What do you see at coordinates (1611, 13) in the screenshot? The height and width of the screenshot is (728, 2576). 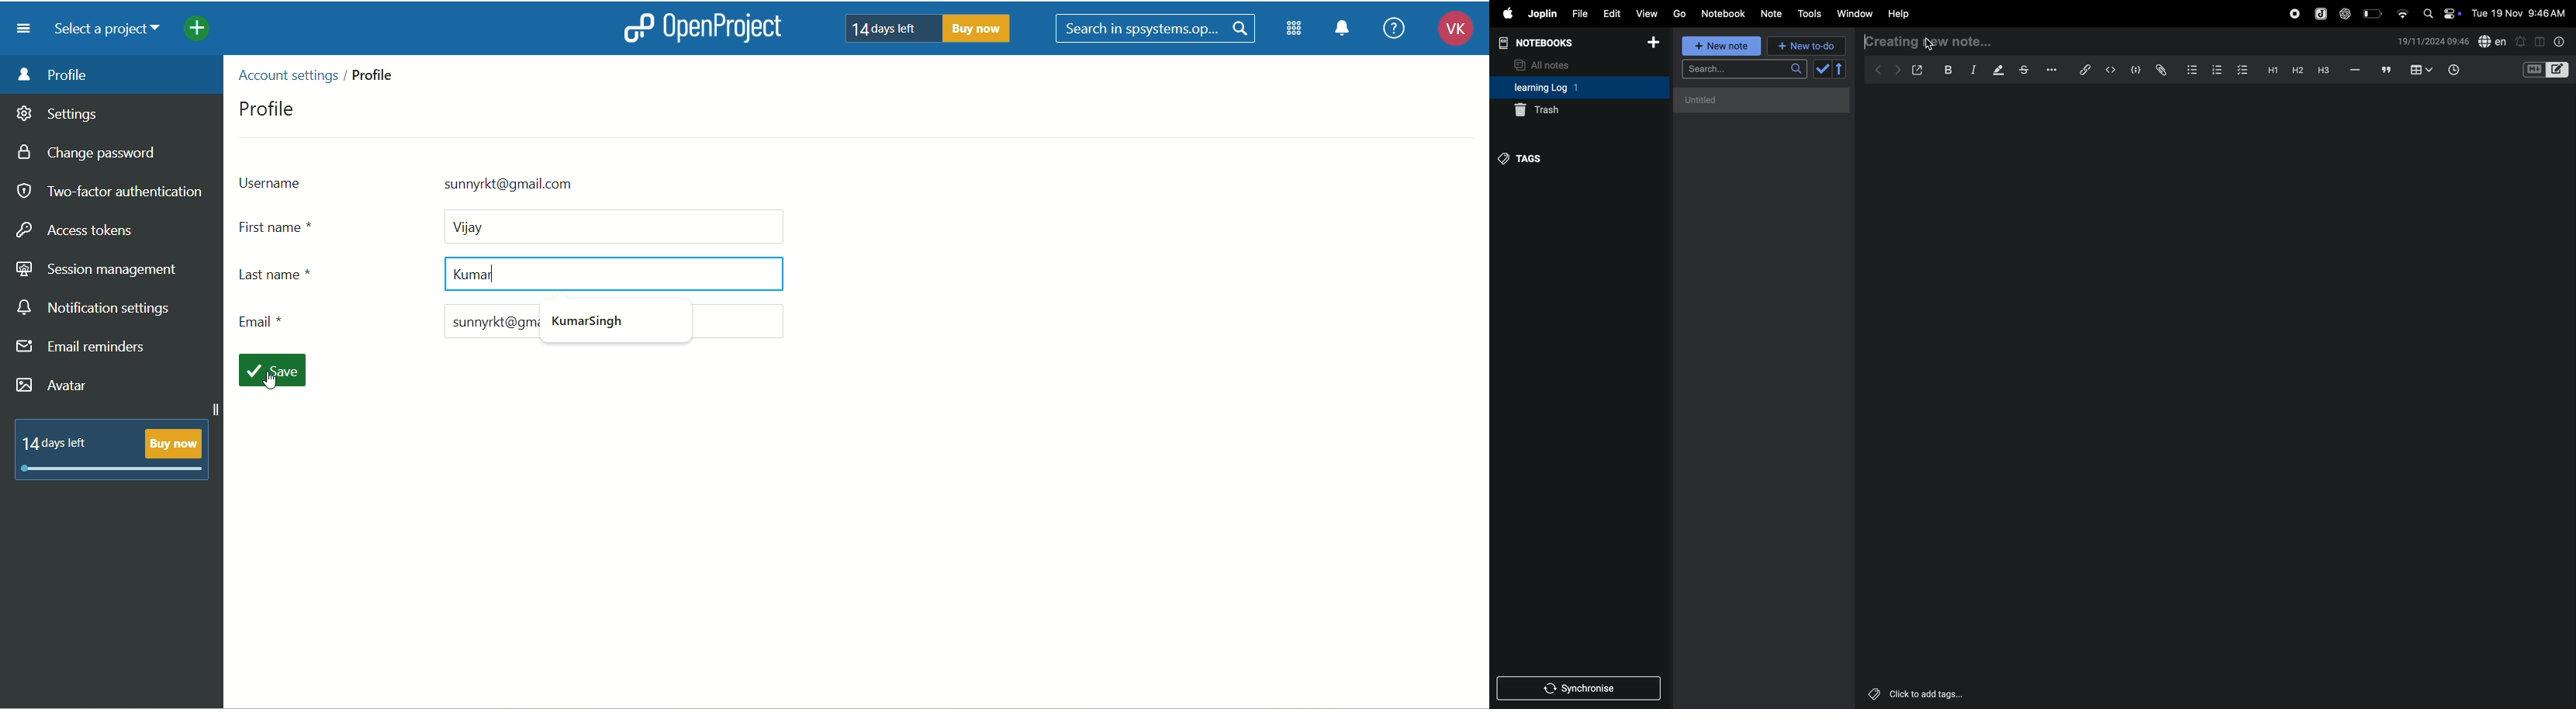 I see `edit` at bounding box center [1611, 13].